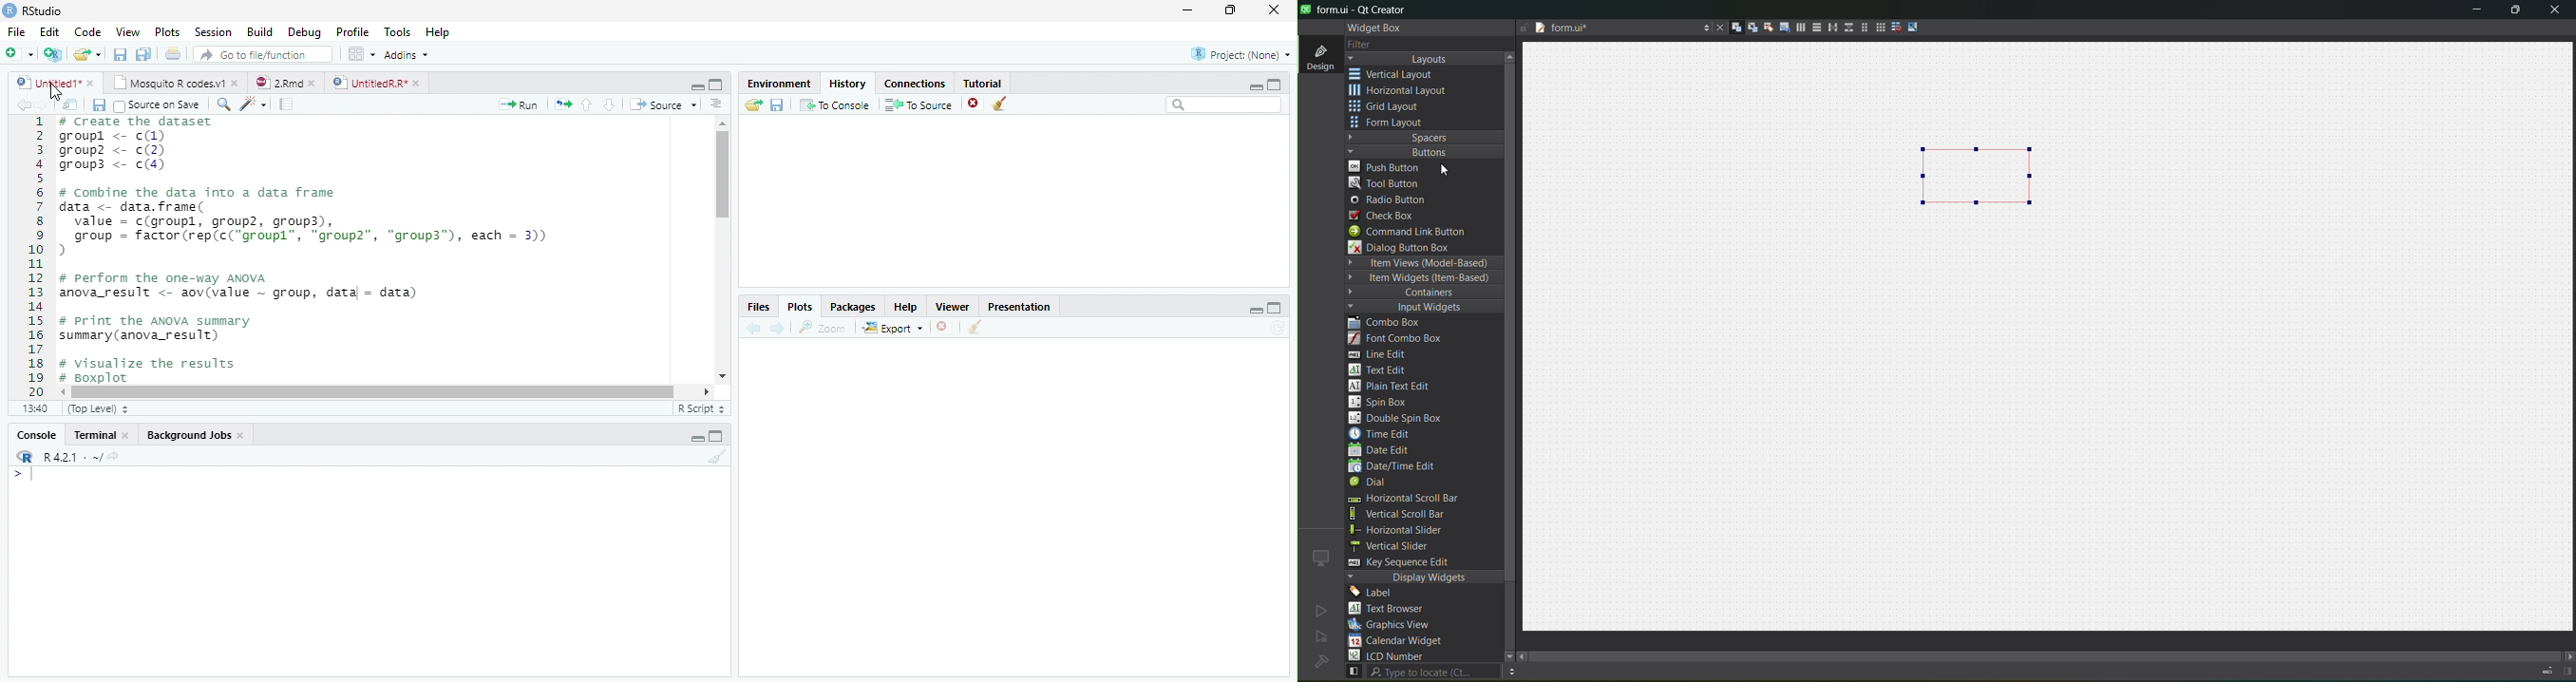 The height and width of the screenshot is (700, 2576). Describe the element at coordinates (14, 29) in the screenshot. I see `File` at that location.